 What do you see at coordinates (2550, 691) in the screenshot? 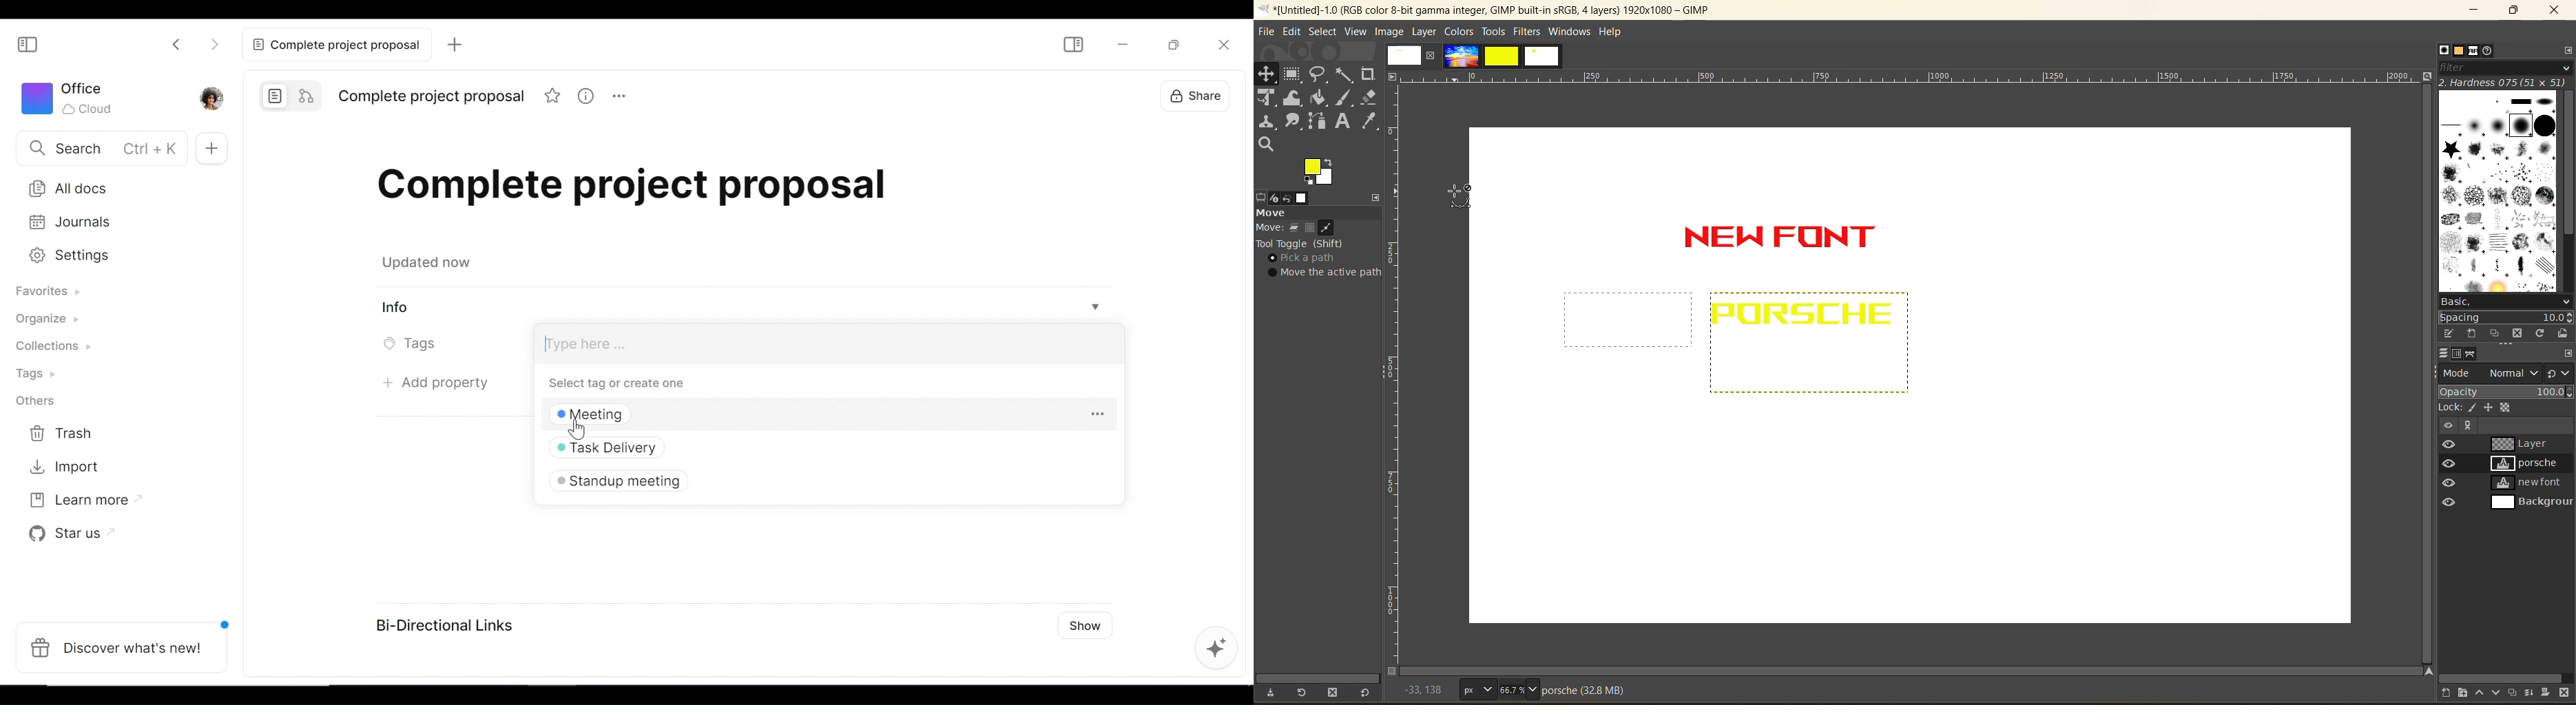
I see `add a mask` at bounding box center [2550, 691].